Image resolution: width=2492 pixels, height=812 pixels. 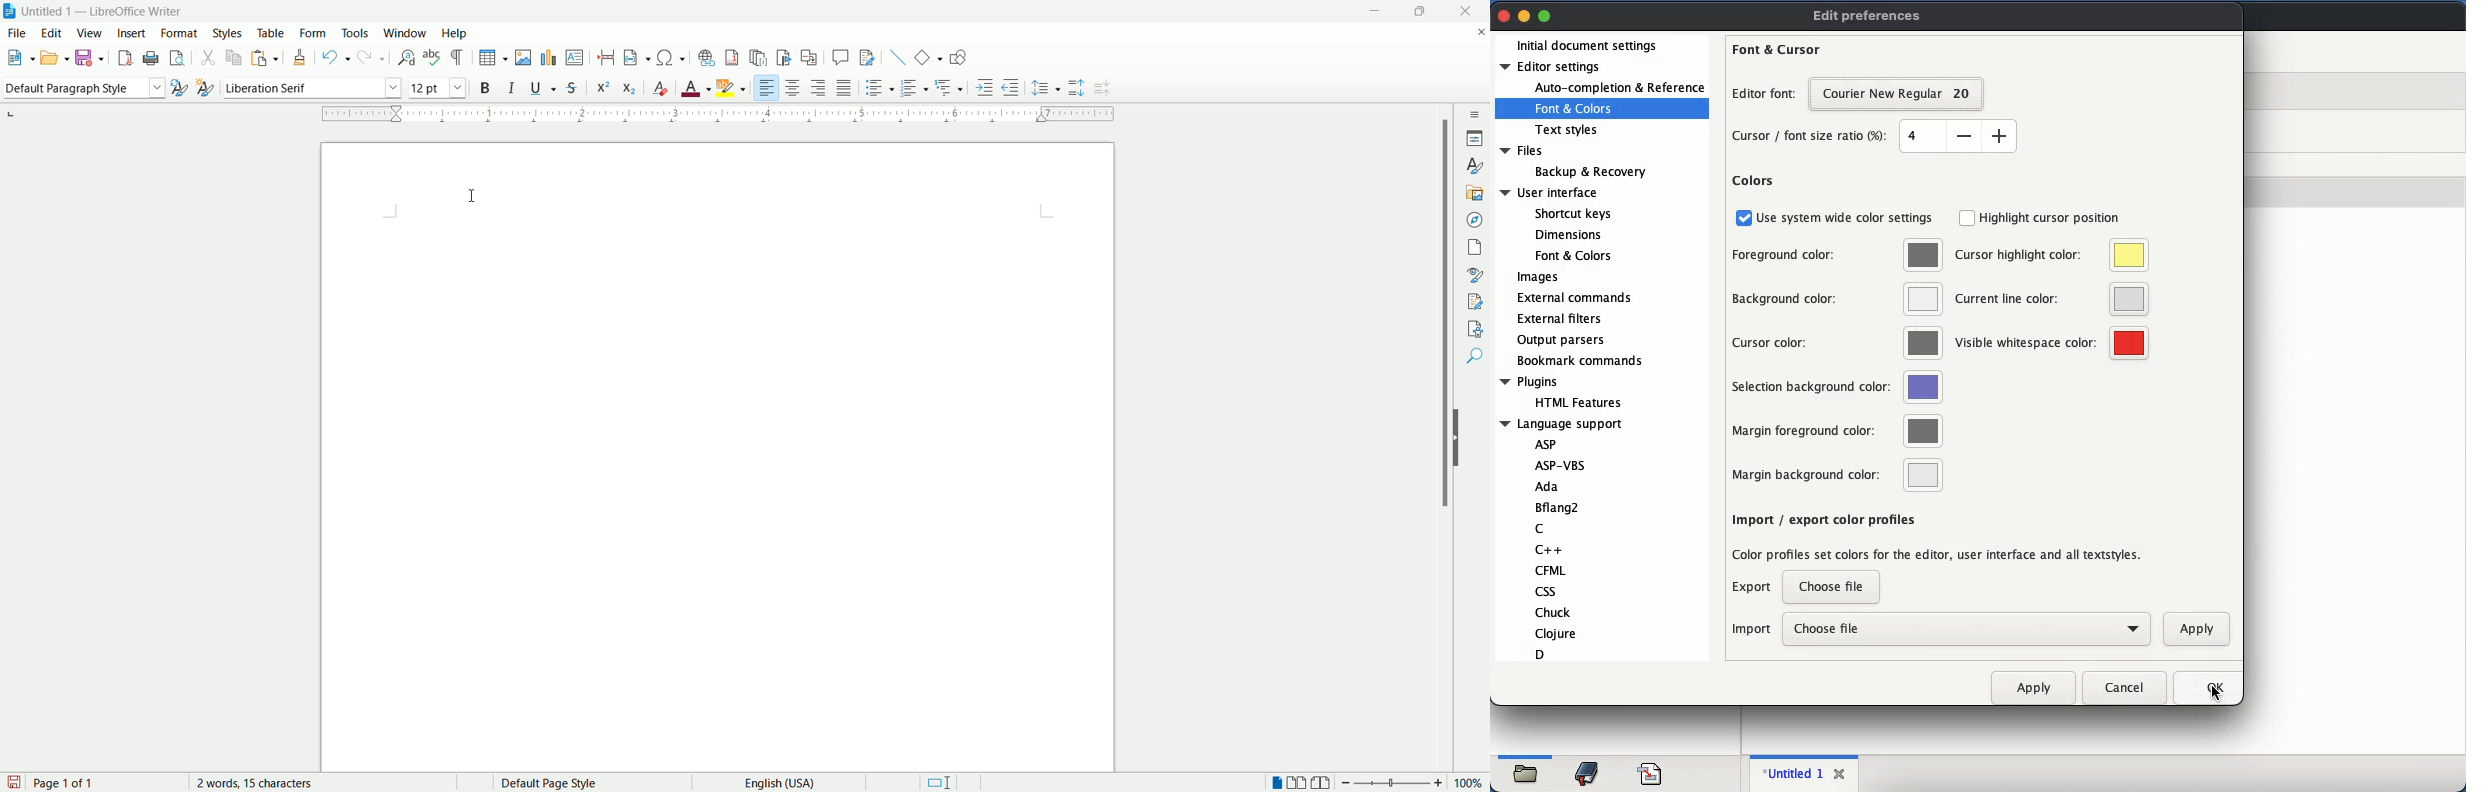 I want to click on Untitles 1 - LibreOffice Writer, so click(x=106, y=9).